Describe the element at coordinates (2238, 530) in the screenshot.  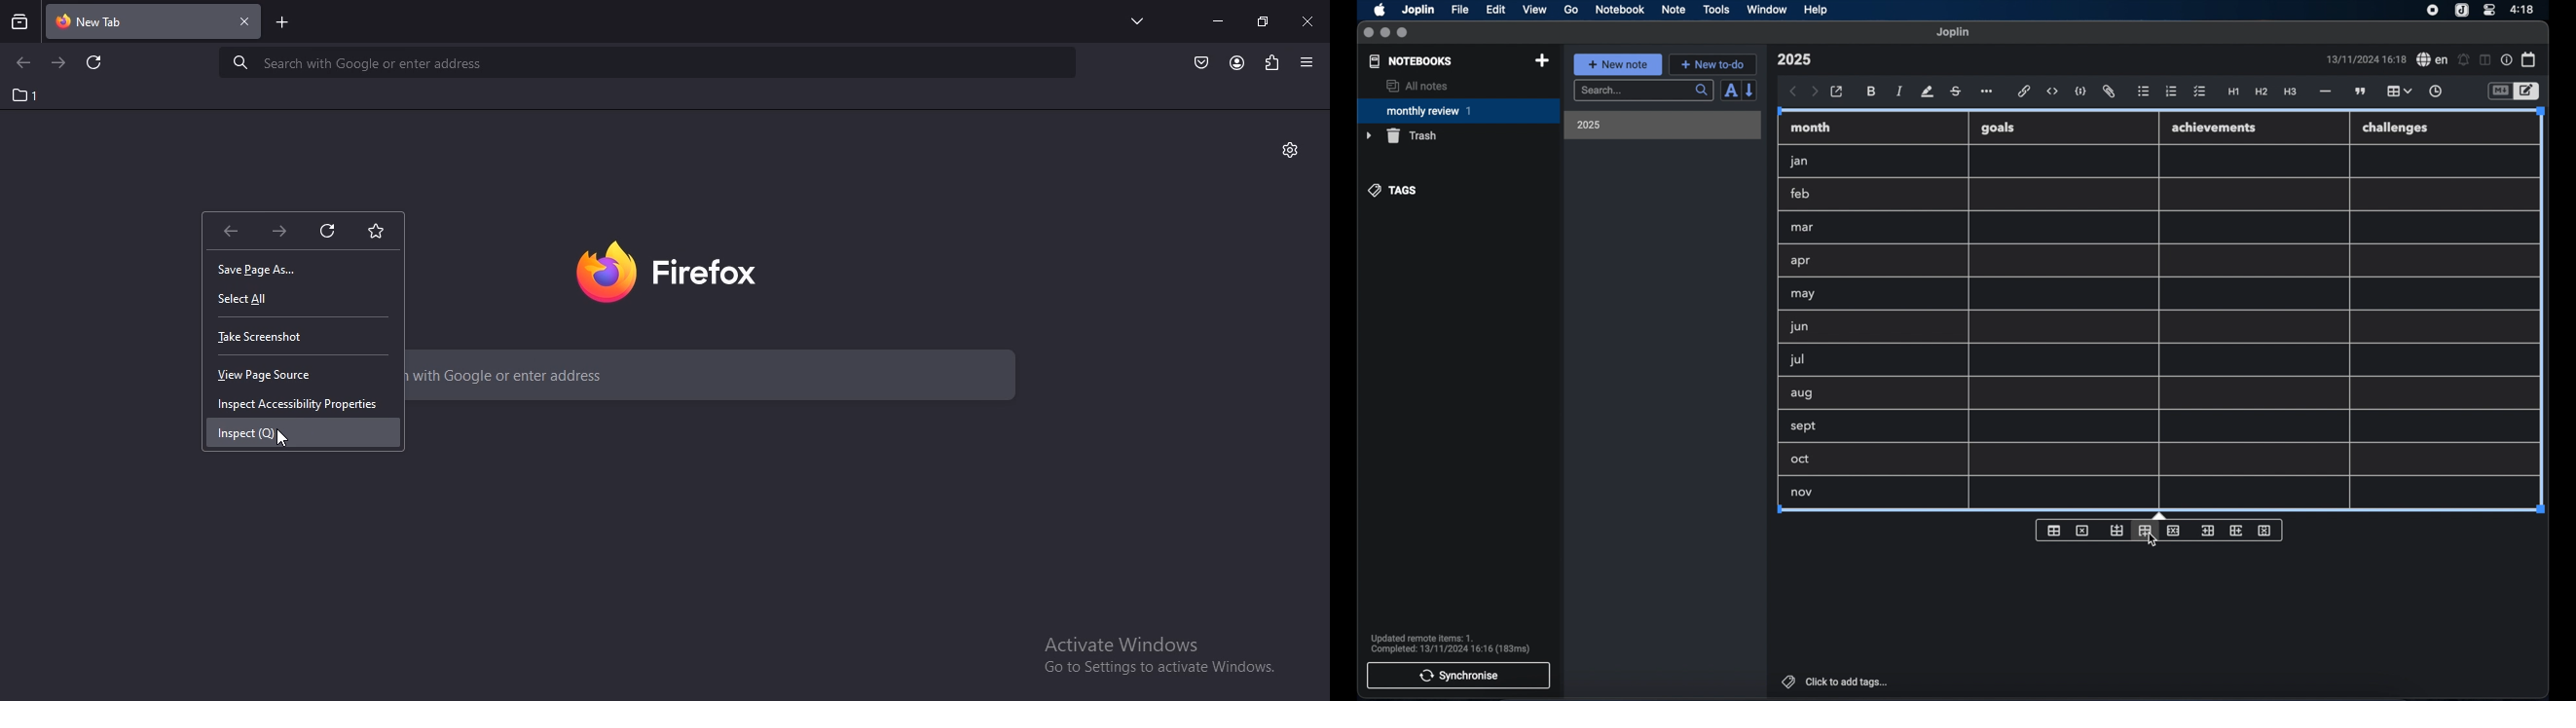
I see `insert column after` at that location.